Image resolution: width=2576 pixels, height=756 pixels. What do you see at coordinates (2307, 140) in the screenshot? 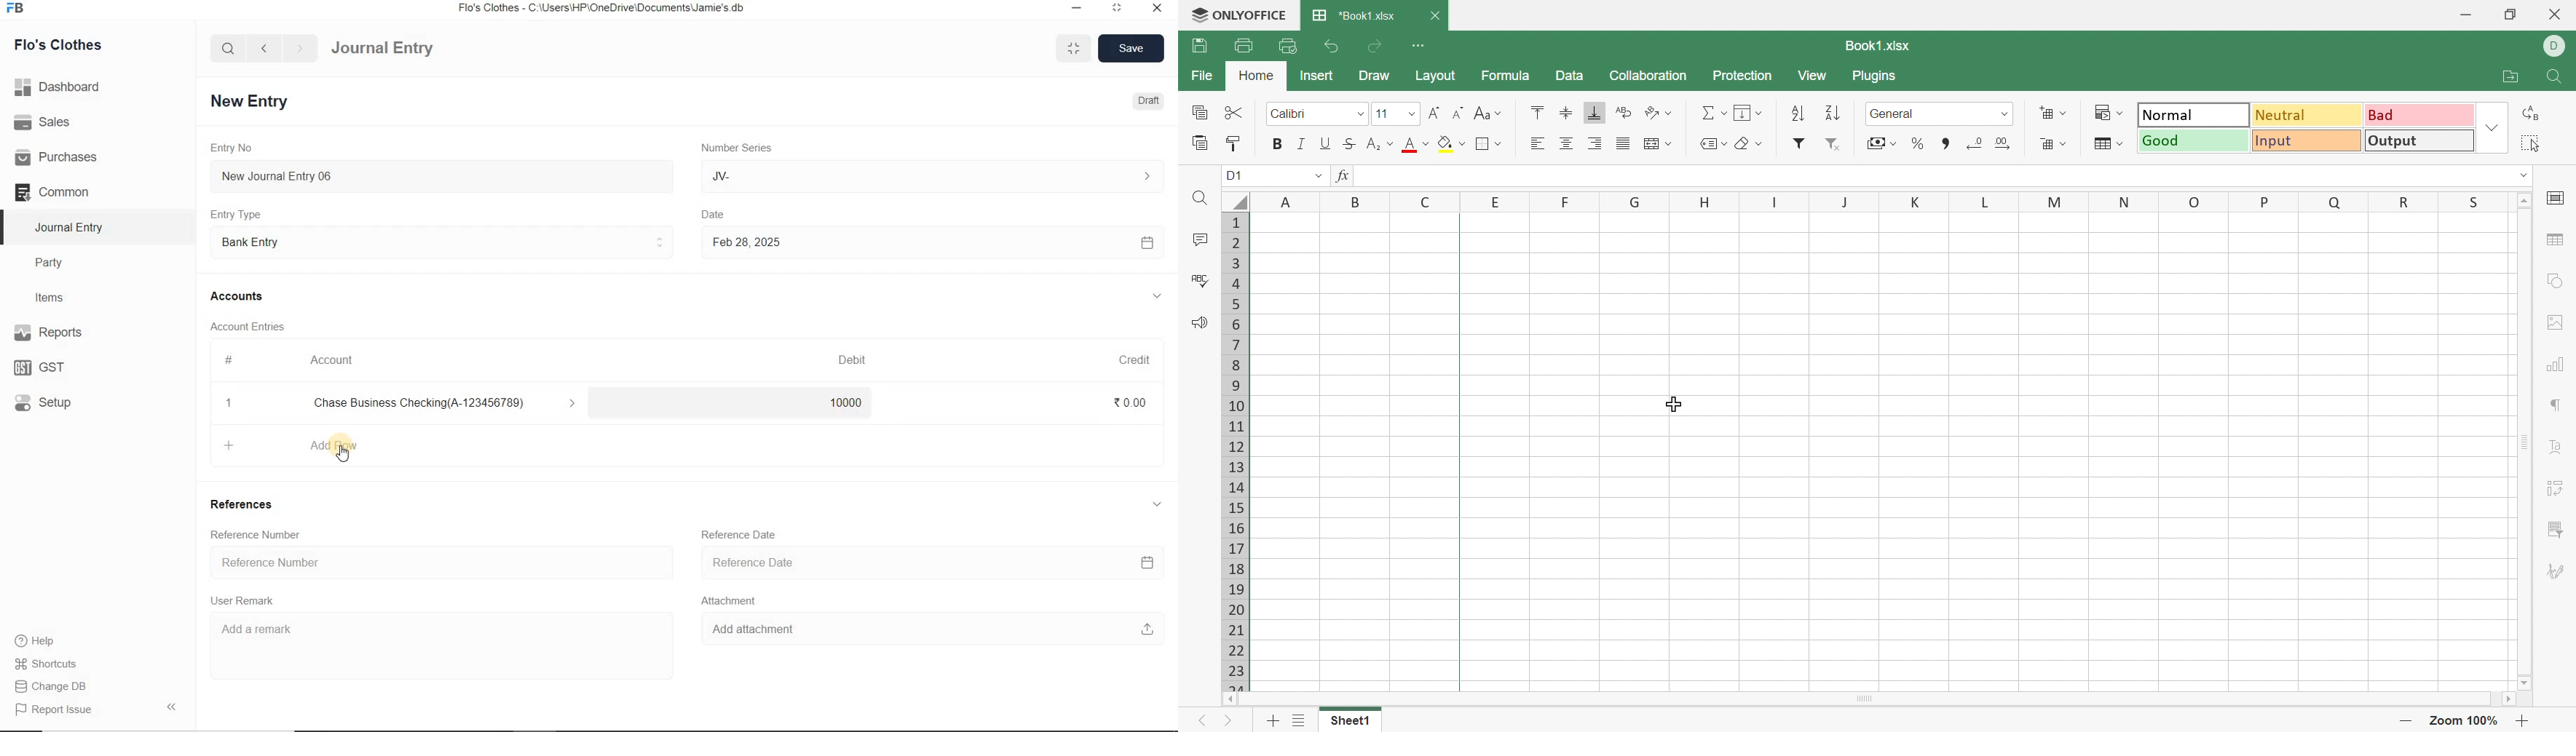
I see `Input` at bounding box center [2307, 140].